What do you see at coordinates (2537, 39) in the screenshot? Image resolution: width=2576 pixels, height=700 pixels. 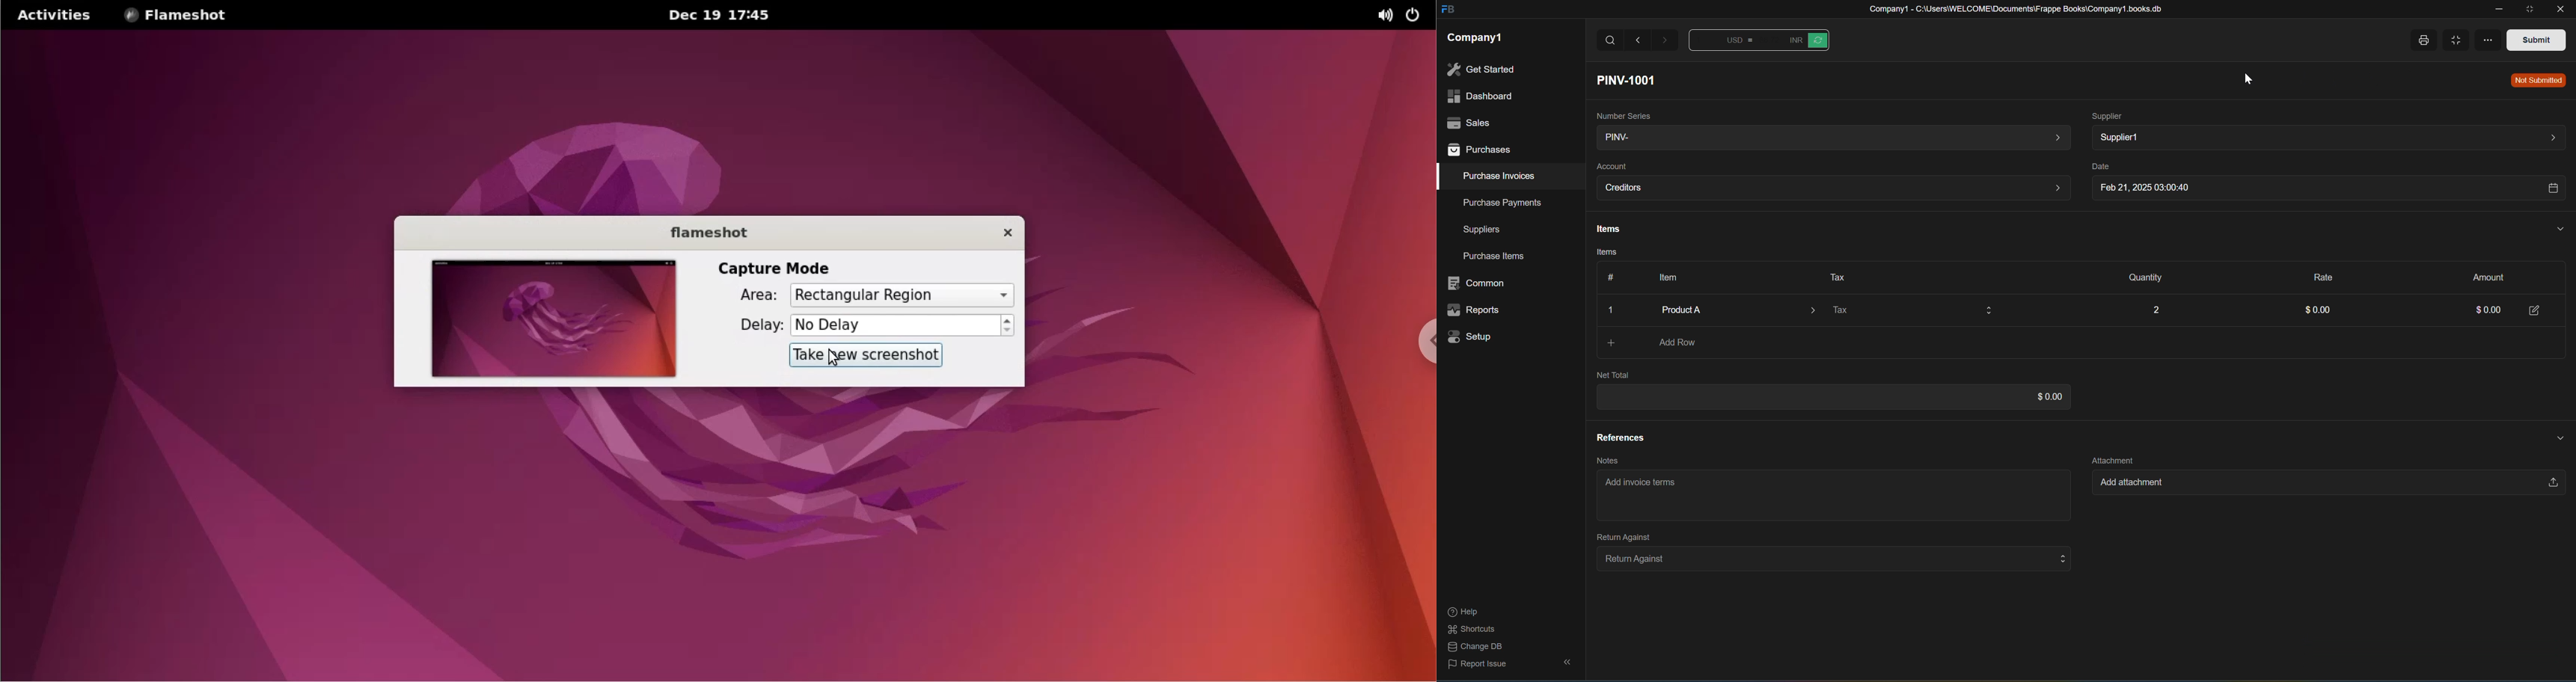 I see `Submit` at bounding box center [2537, 39].